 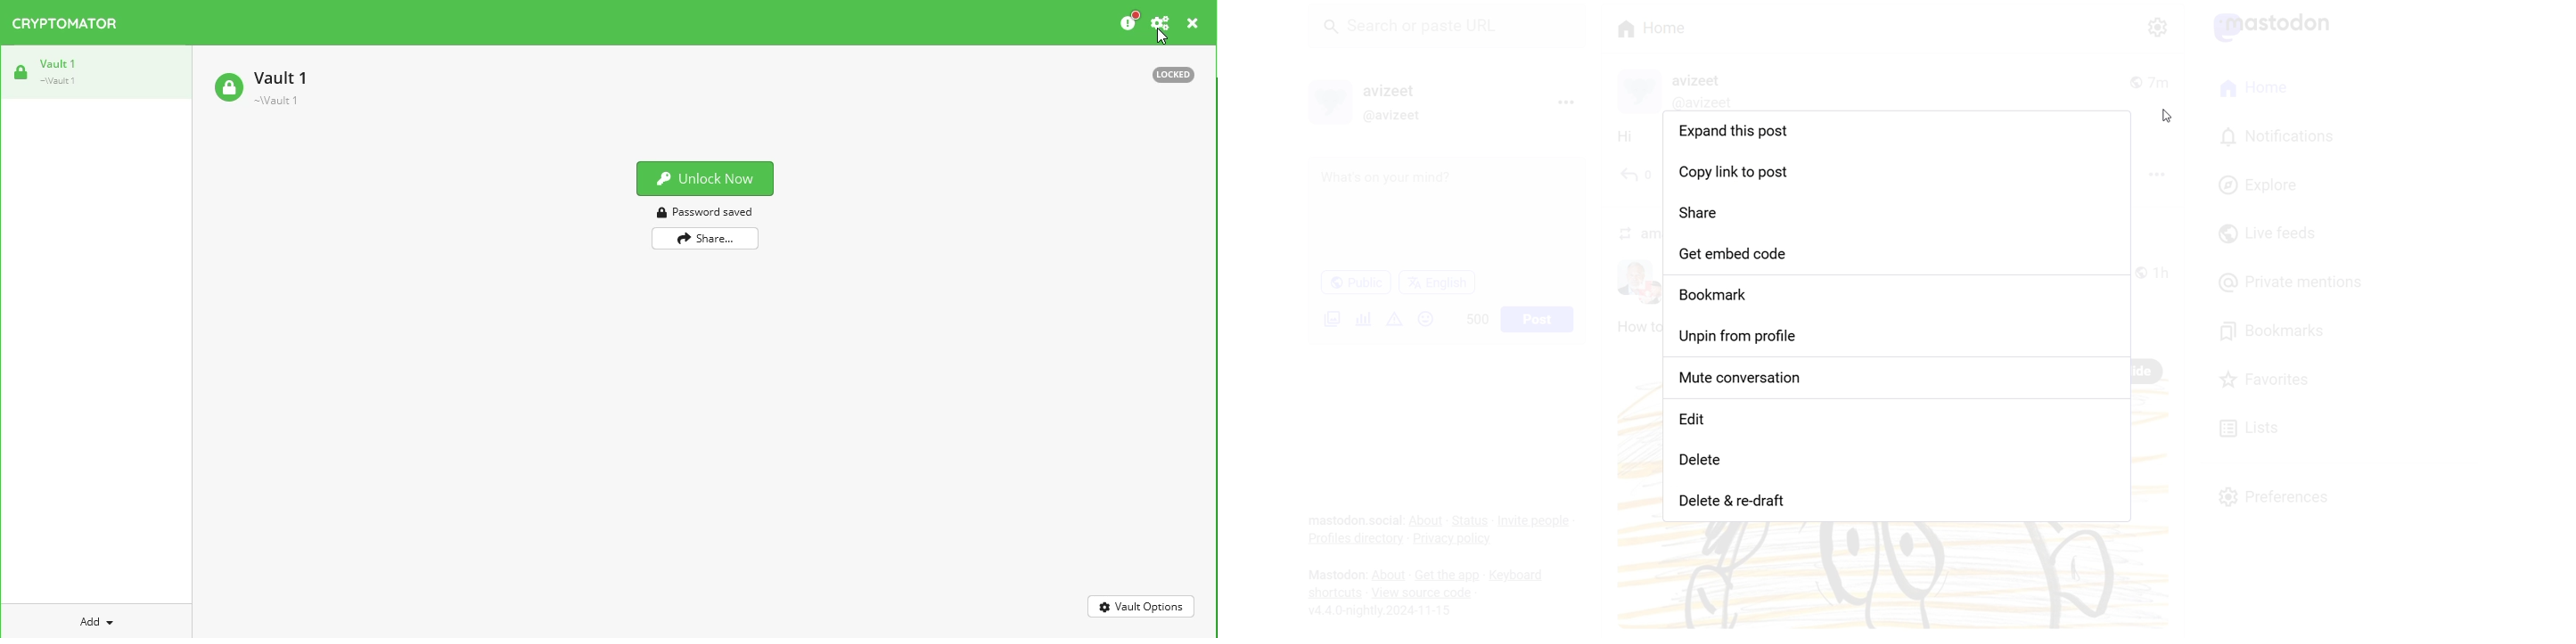 What do you see at coordinates (1683, 91) in the screenshot?
I see `User Details and Profile Picture` at bounding box center [1683, 91].